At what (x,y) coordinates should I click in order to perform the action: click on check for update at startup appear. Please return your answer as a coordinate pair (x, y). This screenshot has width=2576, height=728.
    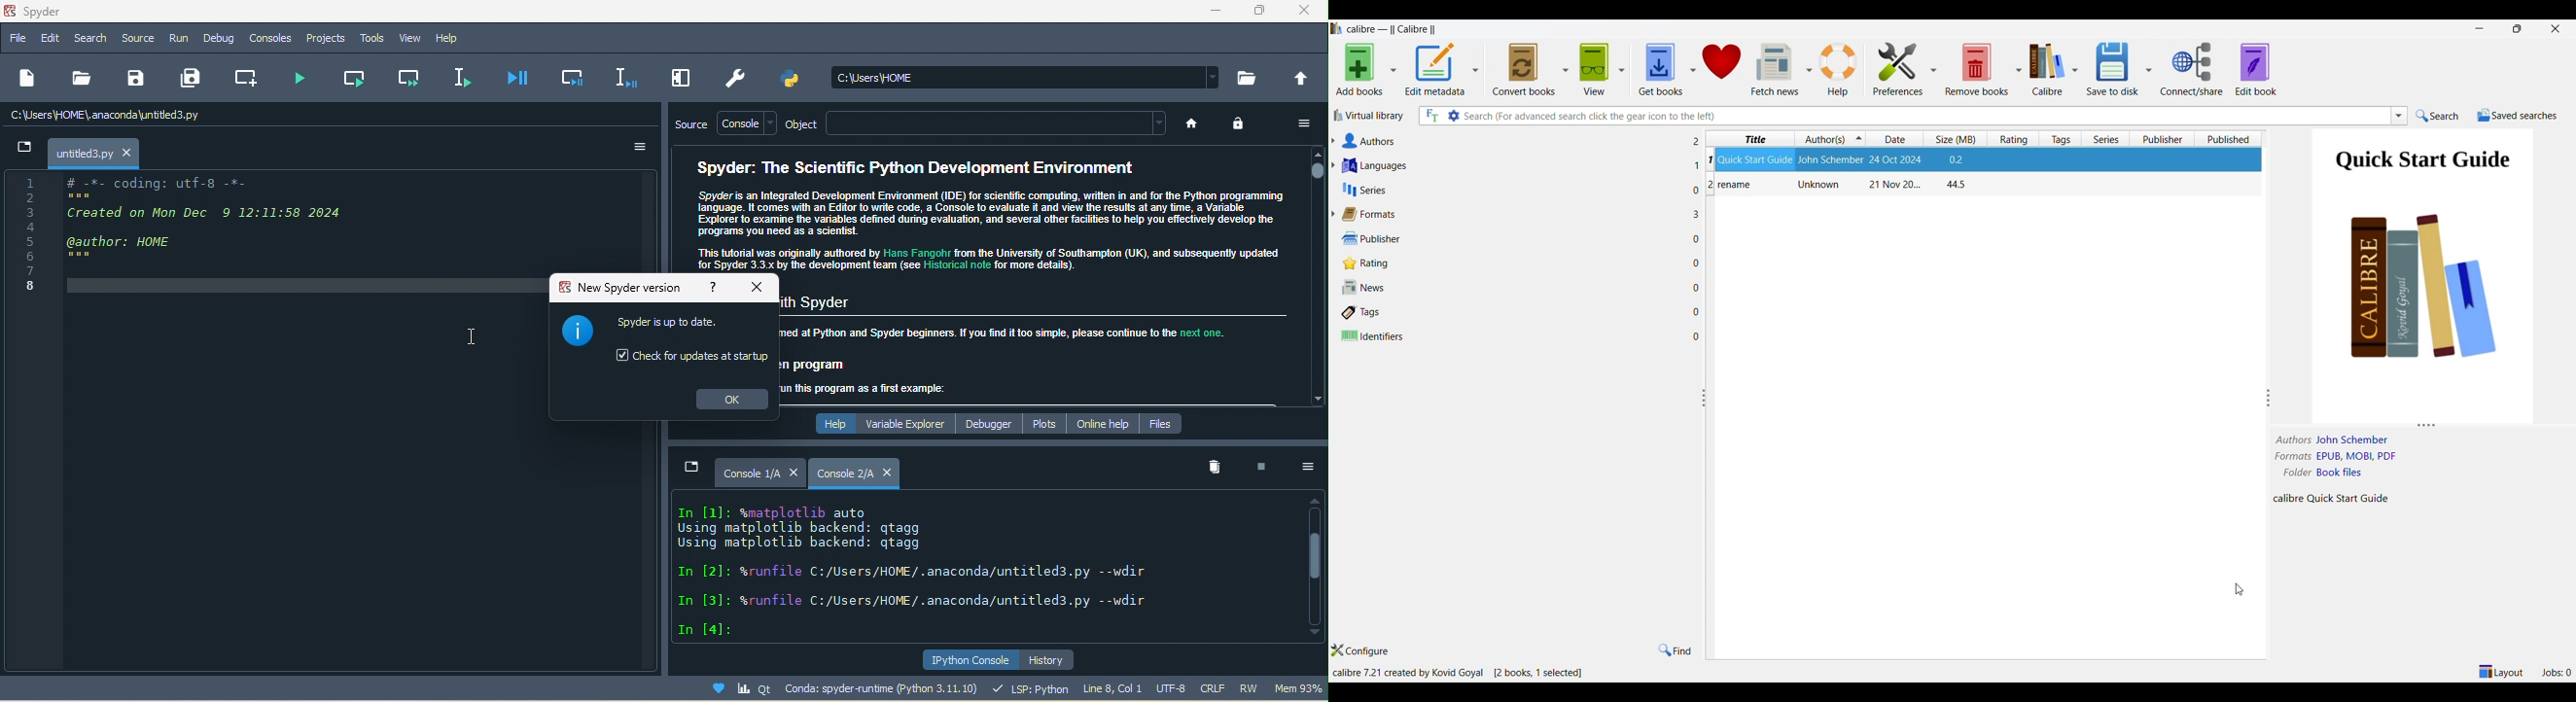
    Looking at the image, I should click on (691, 357).